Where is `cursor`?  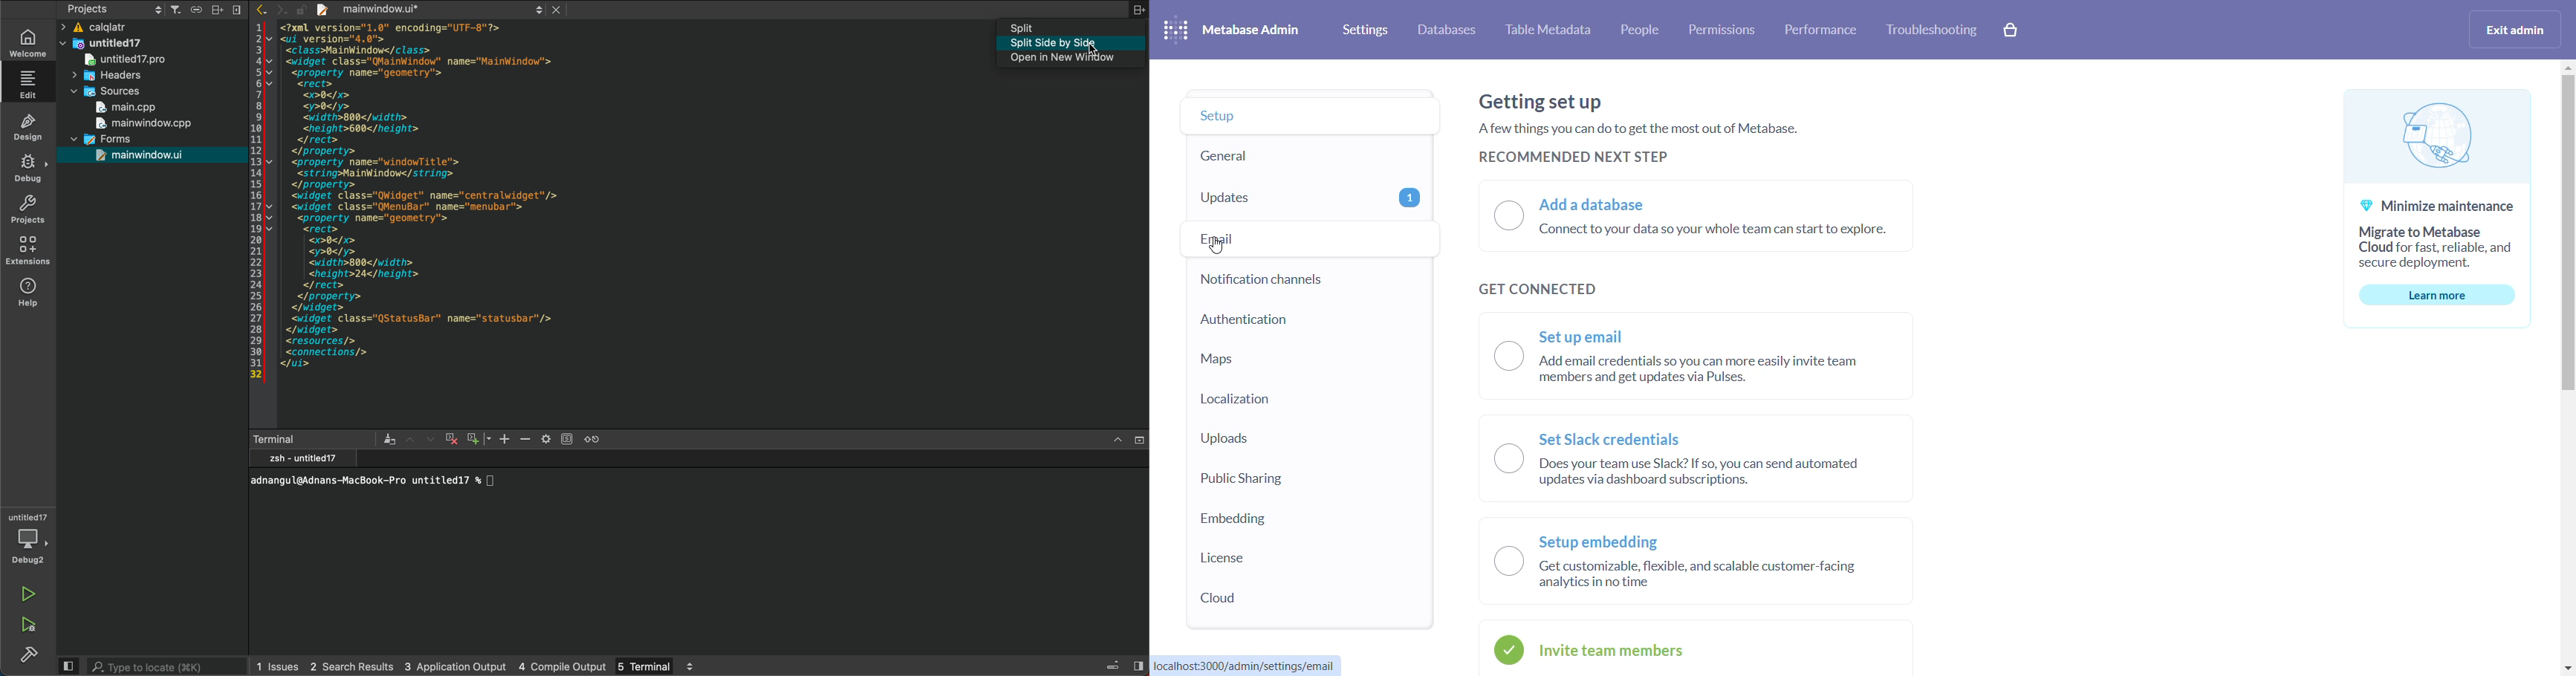 cursor is located at coordinates (1219, 247).